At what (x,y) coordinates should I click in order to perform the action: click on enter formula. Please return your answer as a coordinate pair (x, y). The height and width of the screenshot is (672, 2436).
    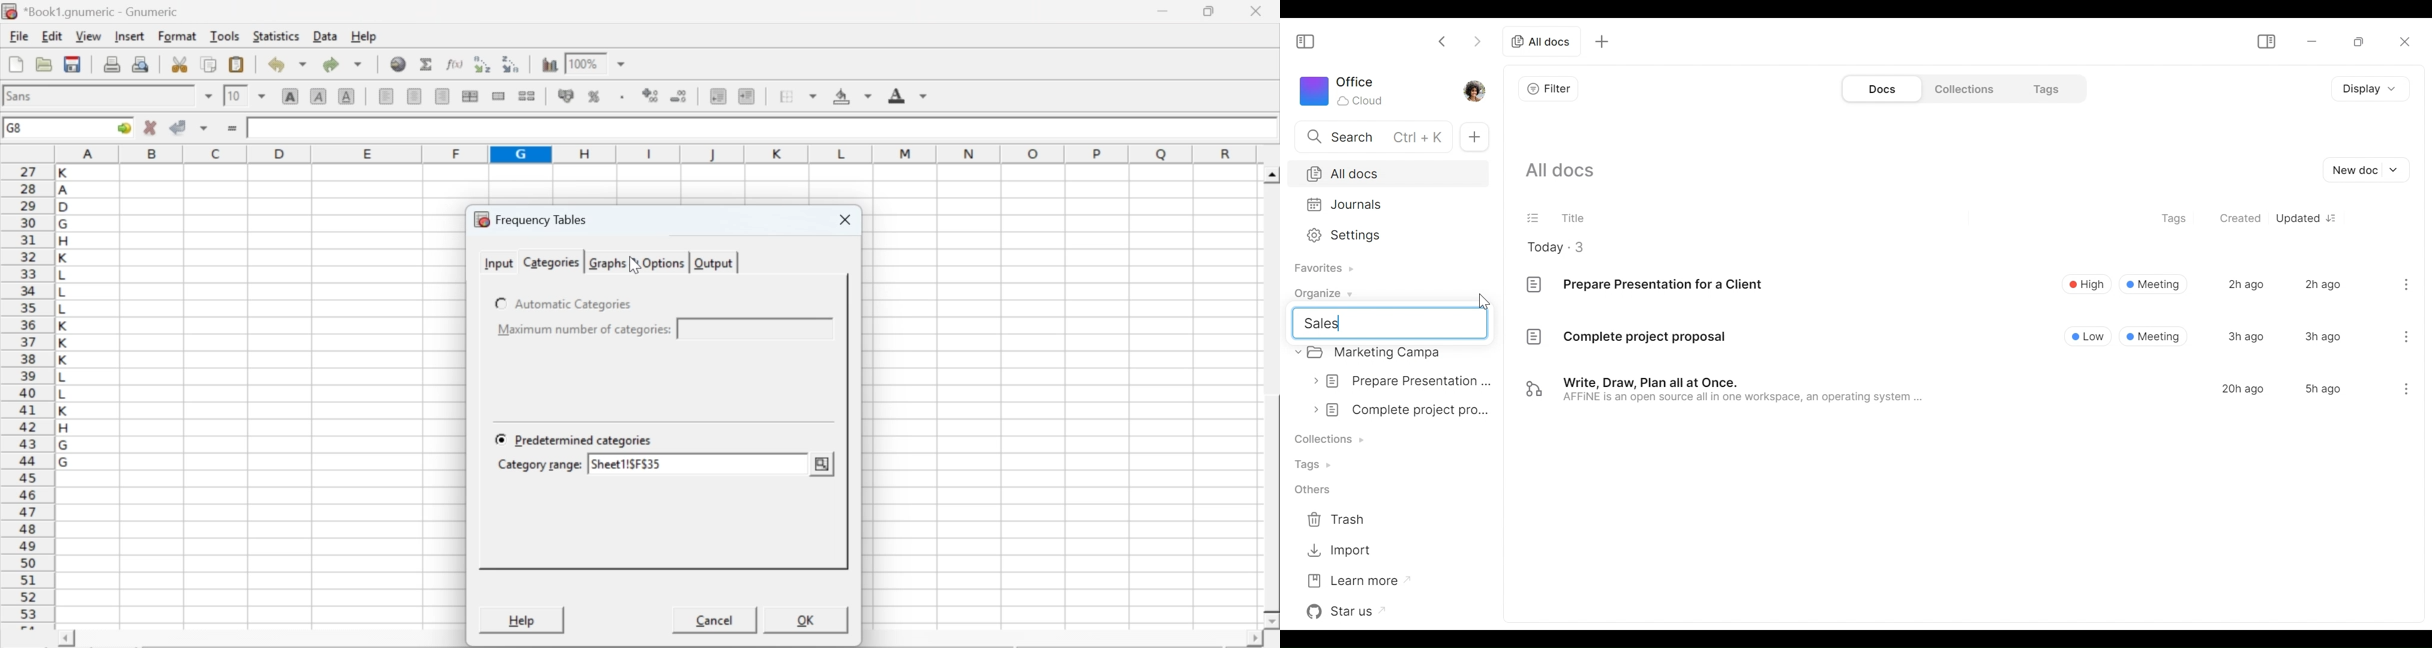
    Looking at the image, I should click on (234, 129).